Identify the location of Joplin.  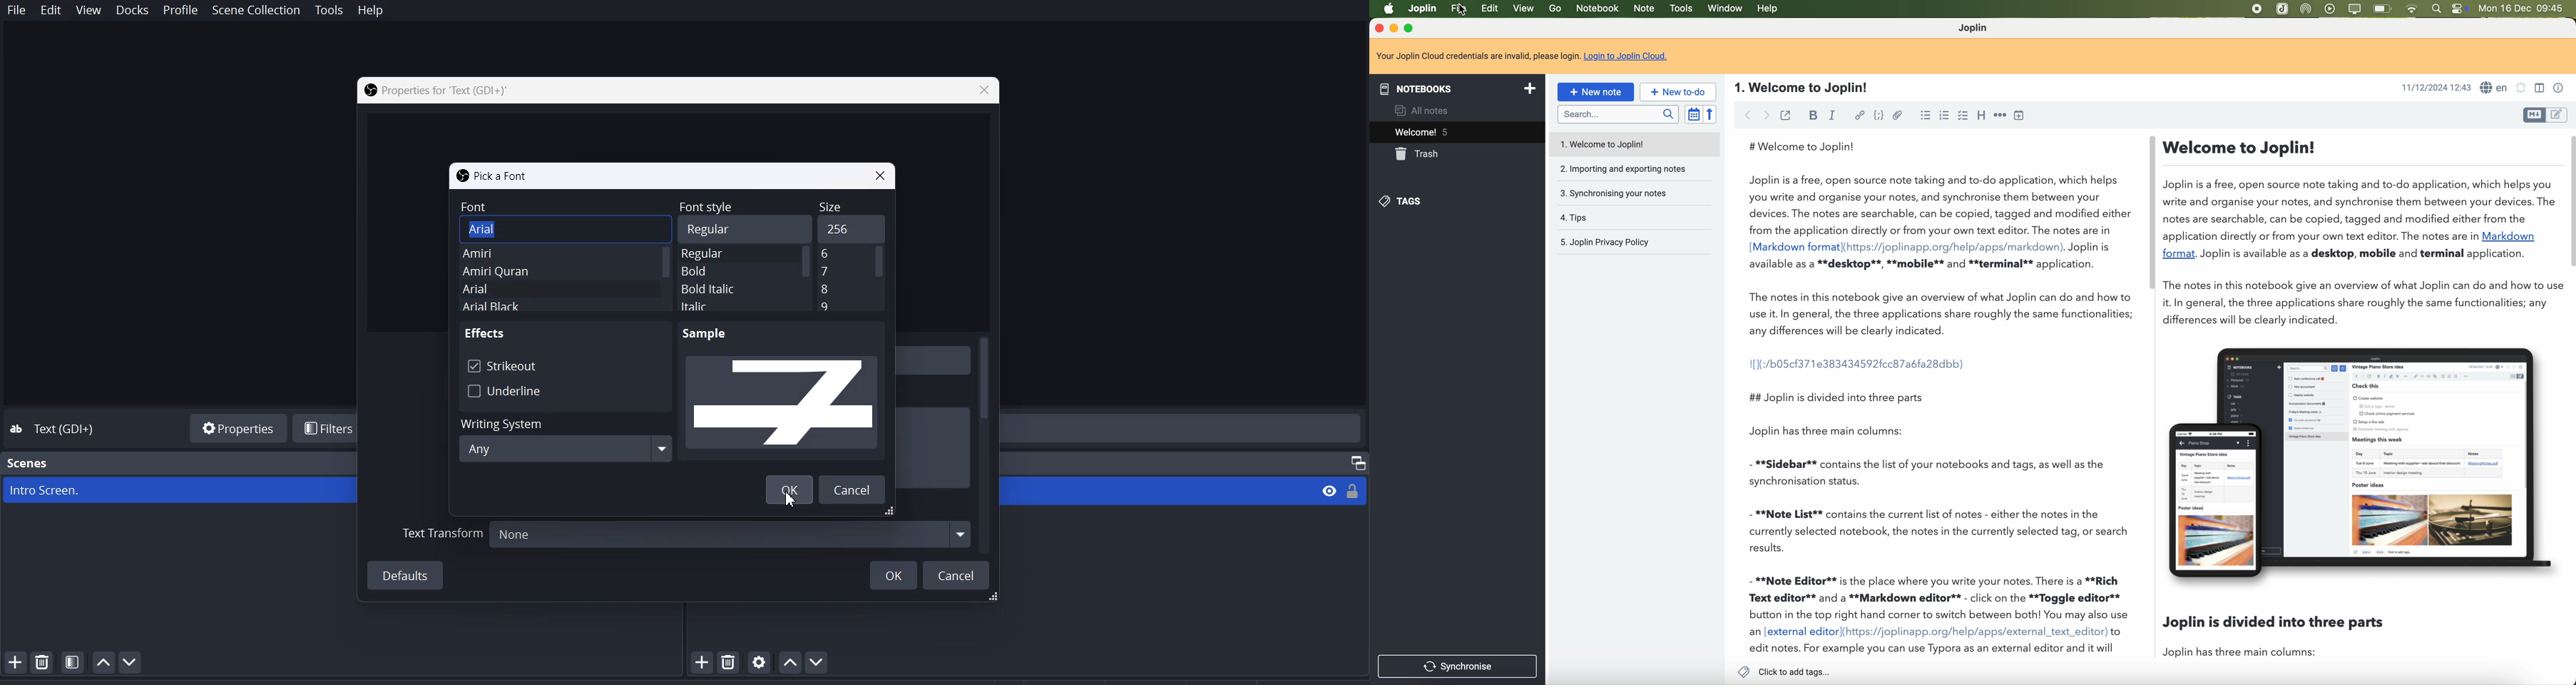
(1975, 28).